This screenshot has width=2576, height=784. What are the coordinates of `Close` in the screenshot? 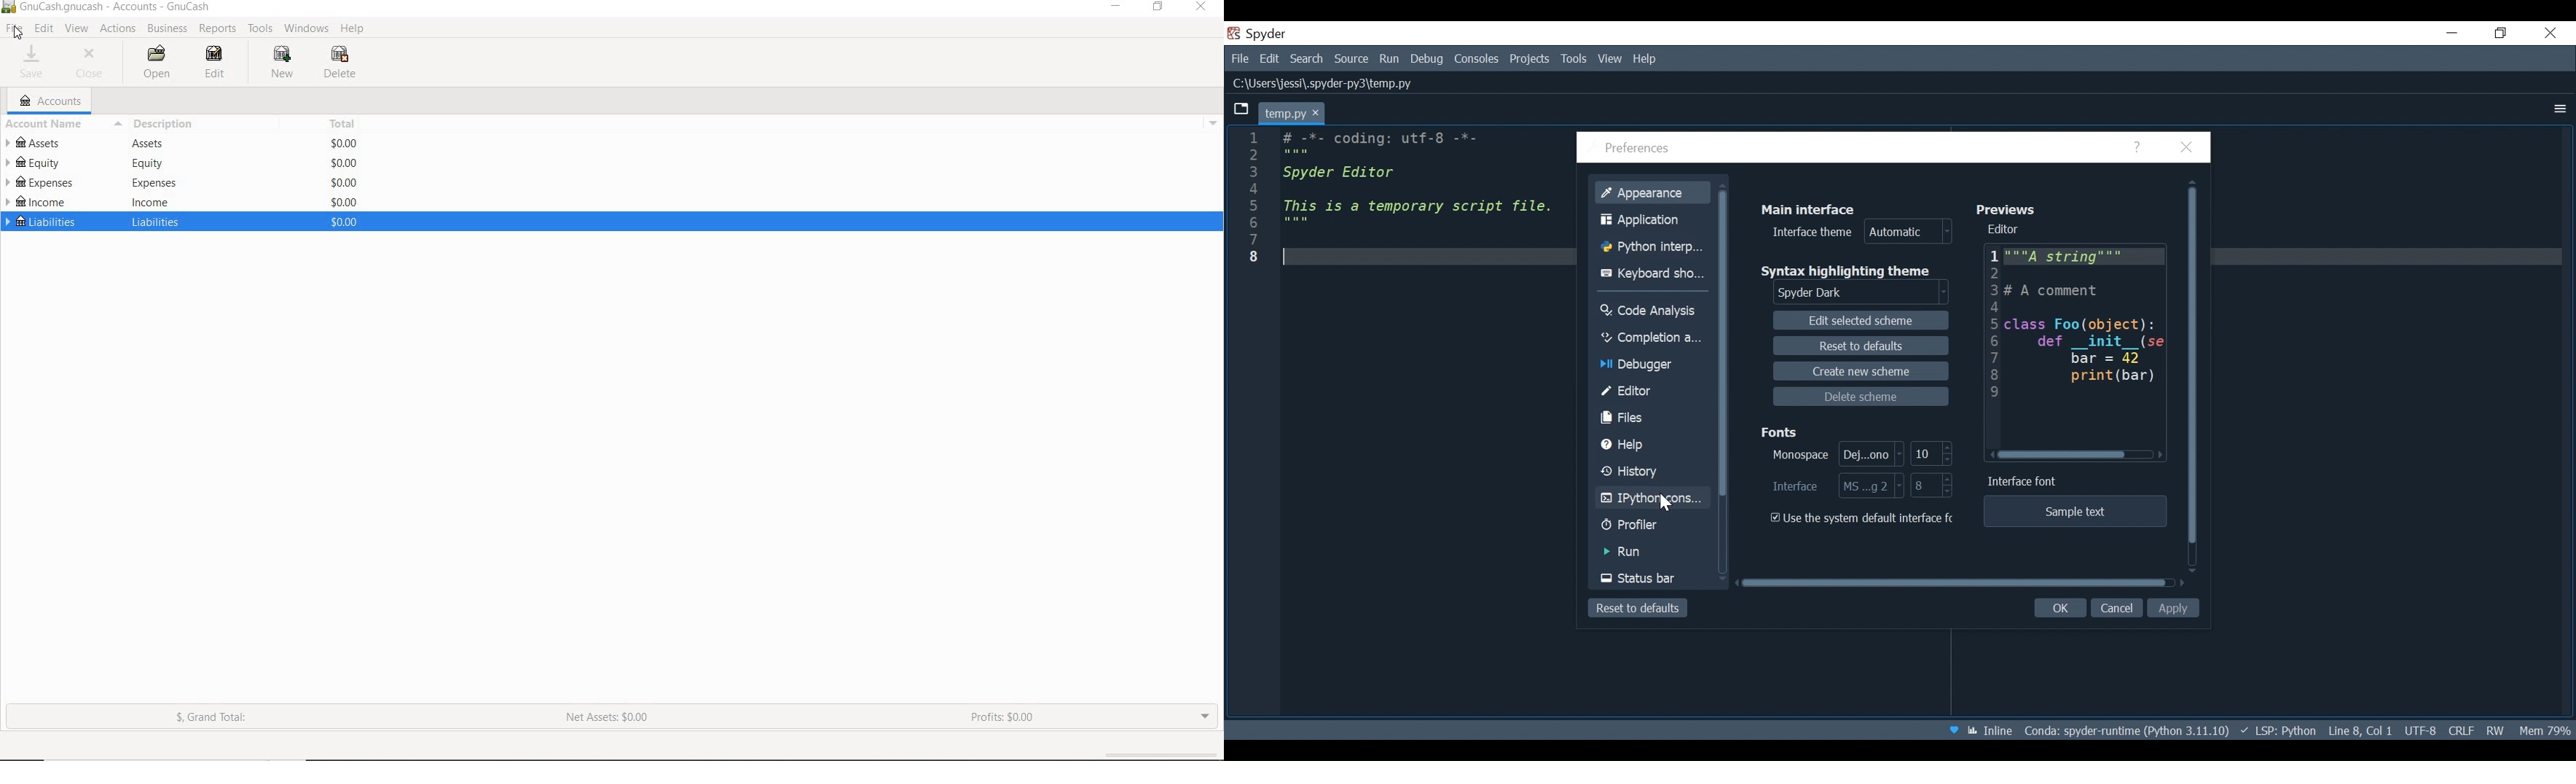 It's located at (2191, 147).